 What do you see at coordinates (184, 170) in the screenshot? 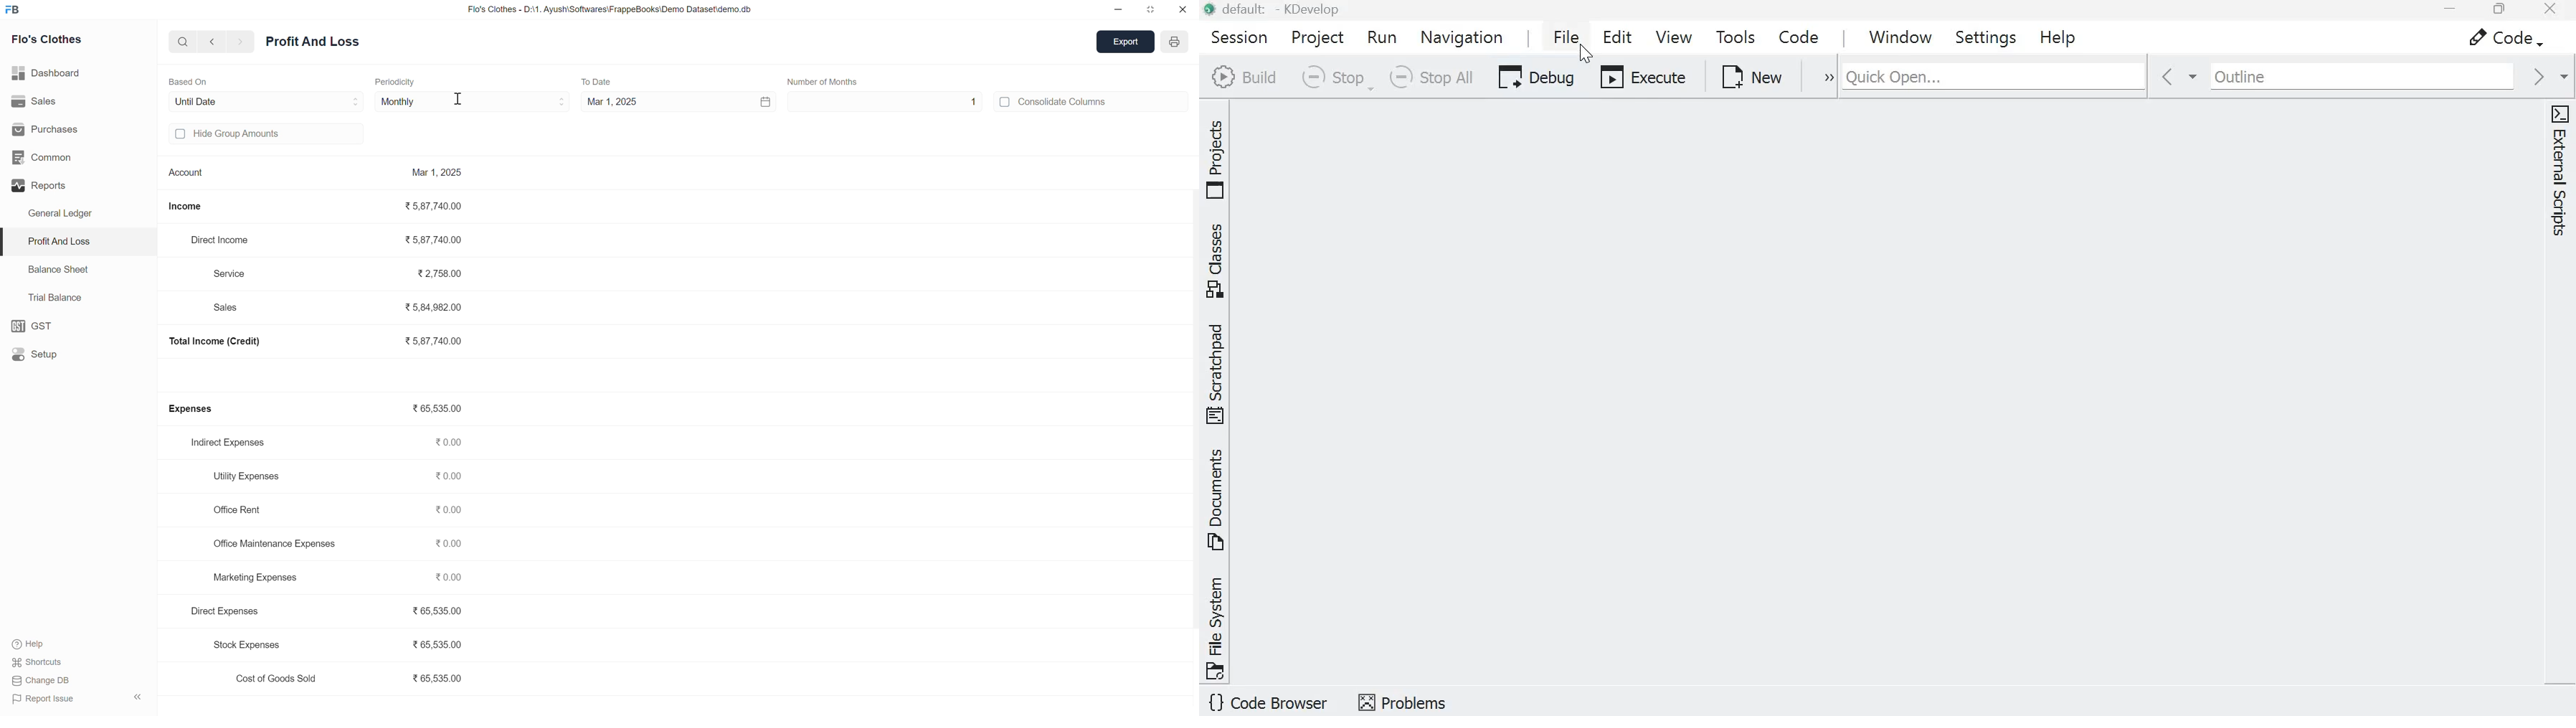
I see `Account` at bounding box center [184, 170].